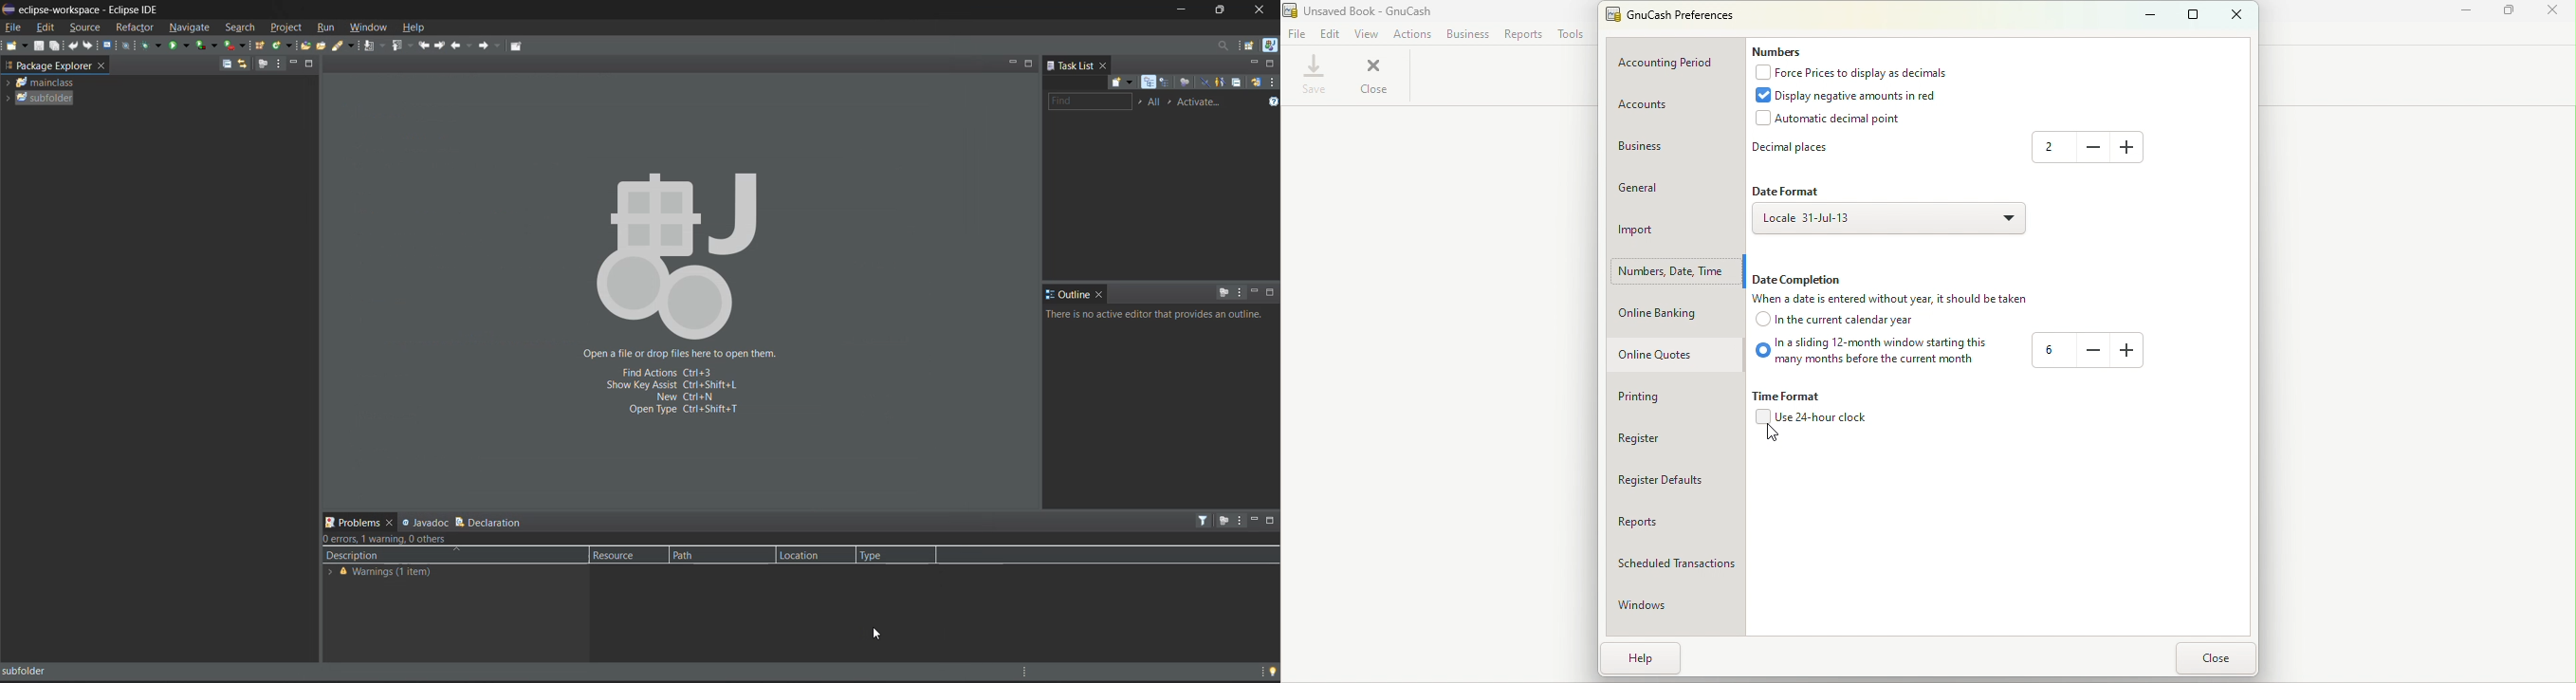  Describe the element at coordinates (2046, 350) in the screenshot. I see `6` at that location.